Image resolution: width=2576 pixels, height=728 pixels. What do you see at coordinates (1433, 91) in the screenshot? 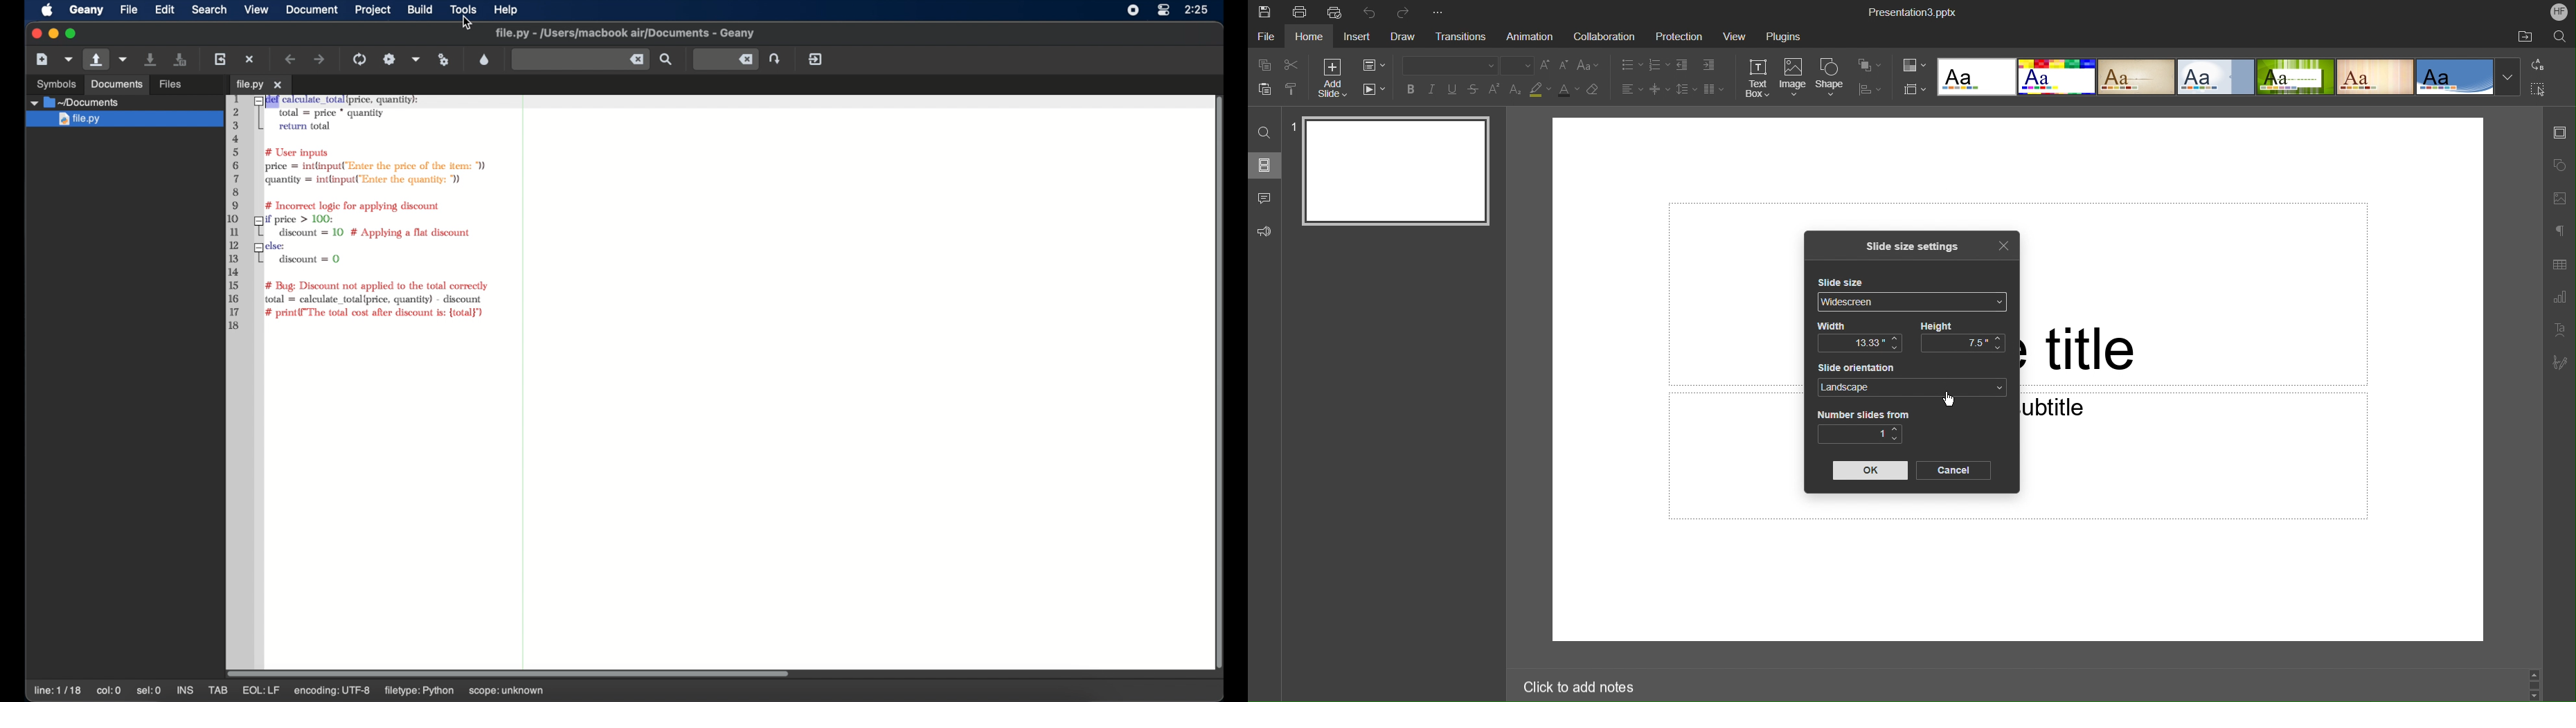
I see `Italics` at bounding box center [1433, 91].